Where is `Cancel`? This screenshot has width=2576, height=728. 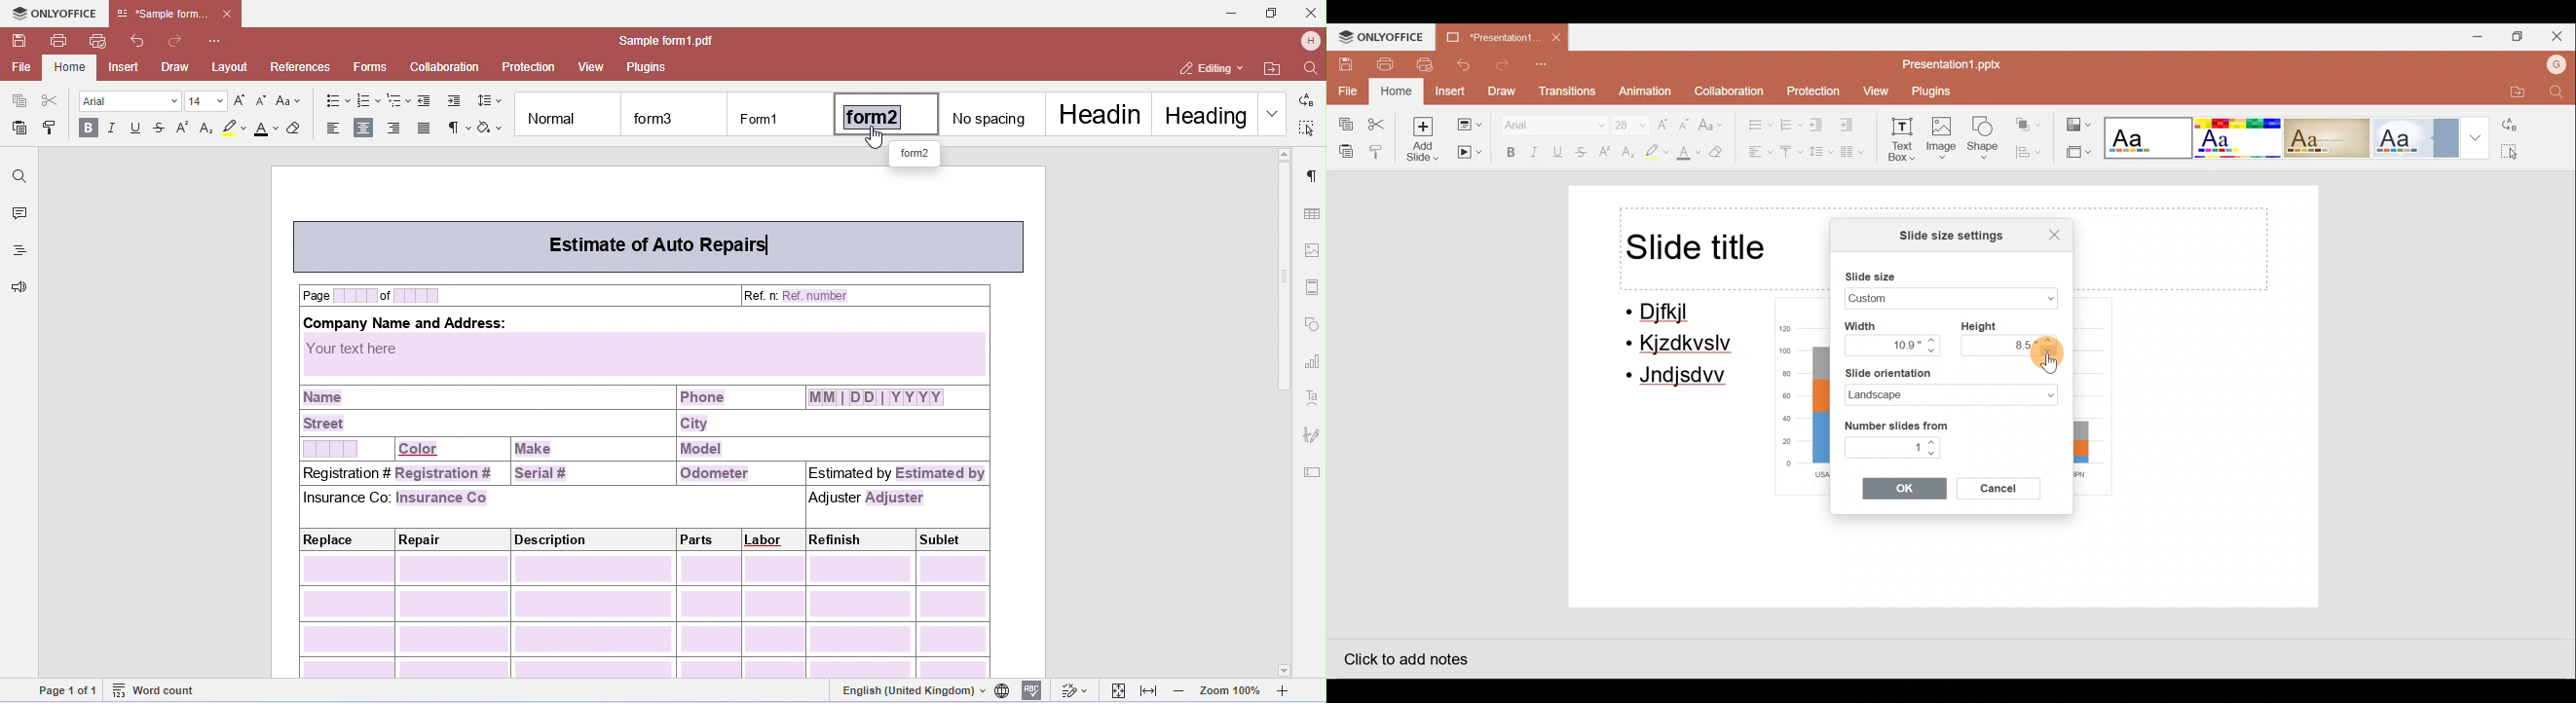 Cancel is located at coordinates (2001, 489).